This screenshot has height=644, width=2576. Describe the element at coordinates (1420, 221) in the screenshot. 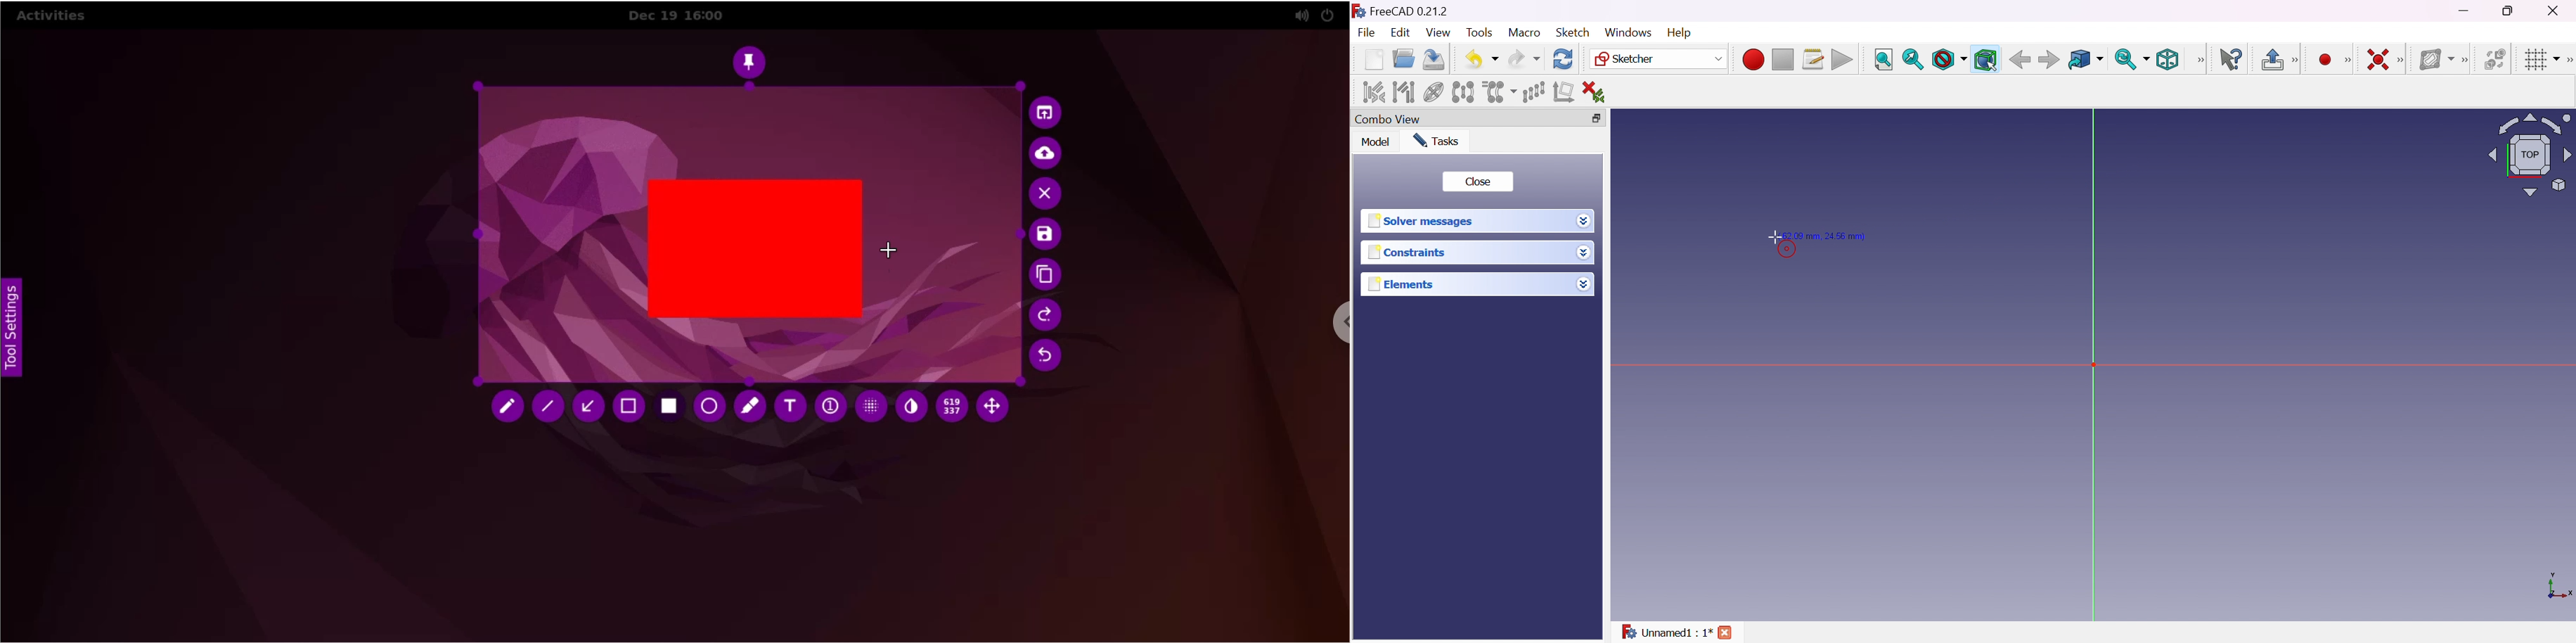

I see `Solver messages` at that location.